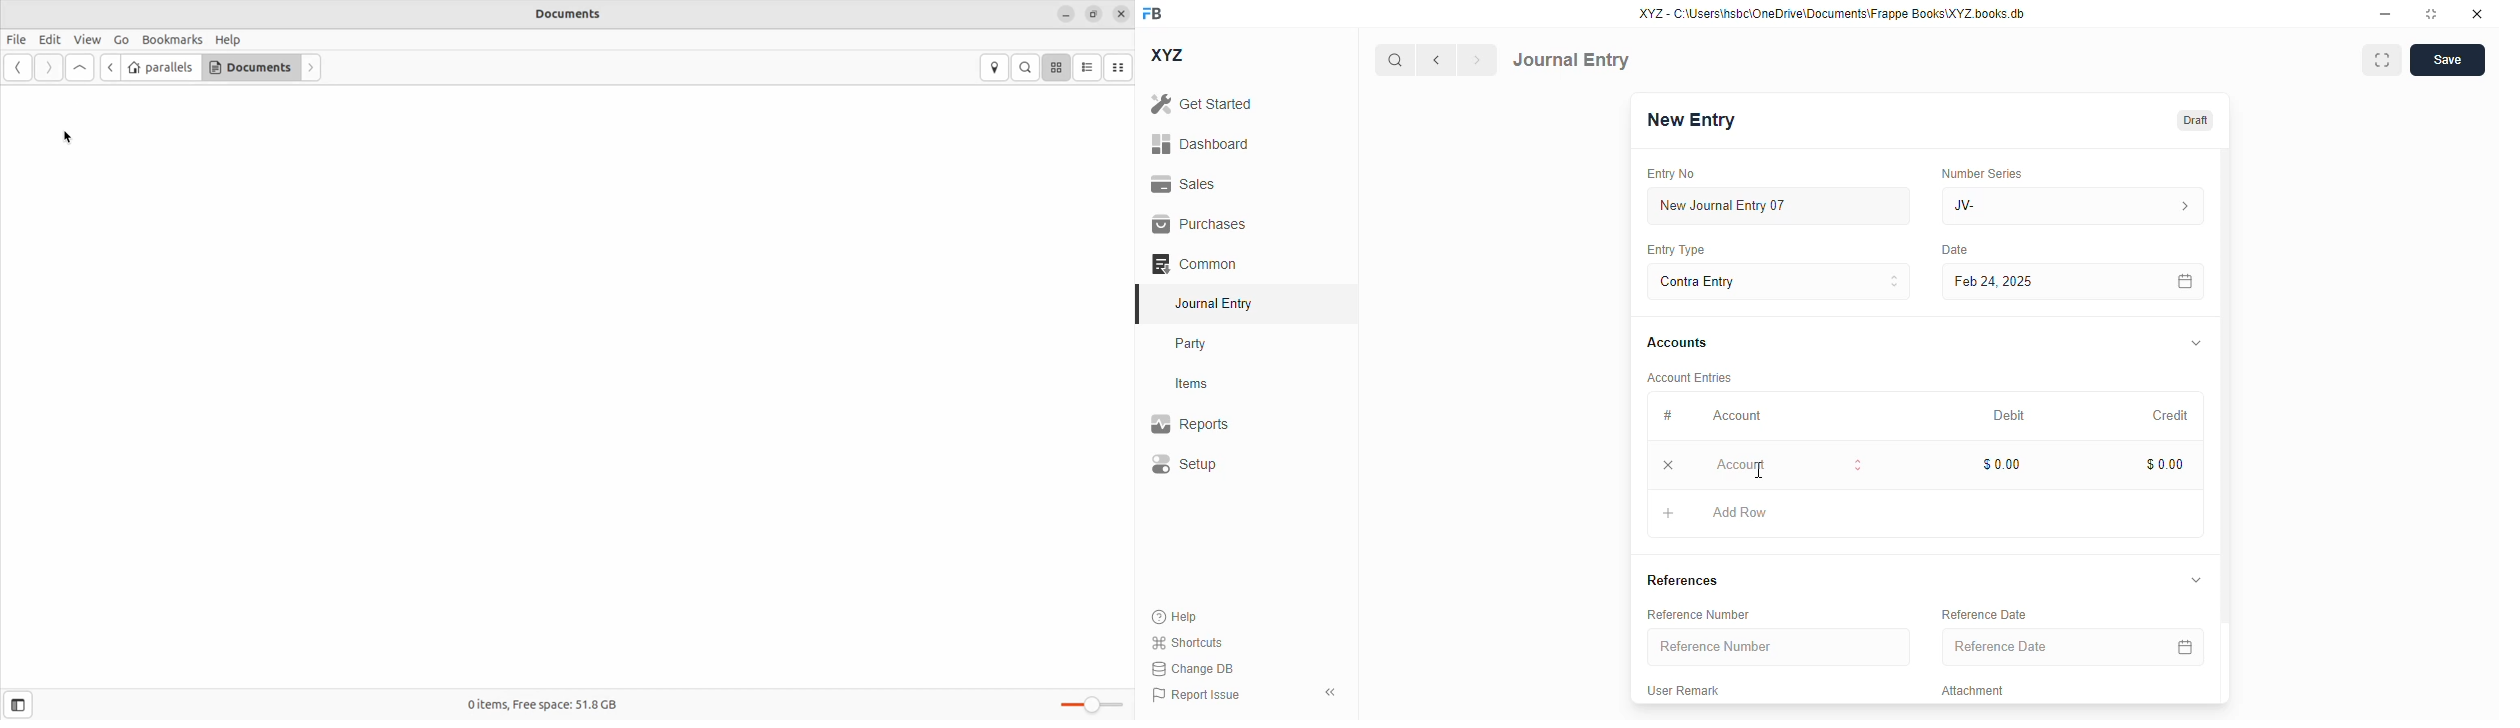  What do you see at coordinates (1985, 614) in the screenshot?
I see `reference date` at bounding box center [1985, 614].